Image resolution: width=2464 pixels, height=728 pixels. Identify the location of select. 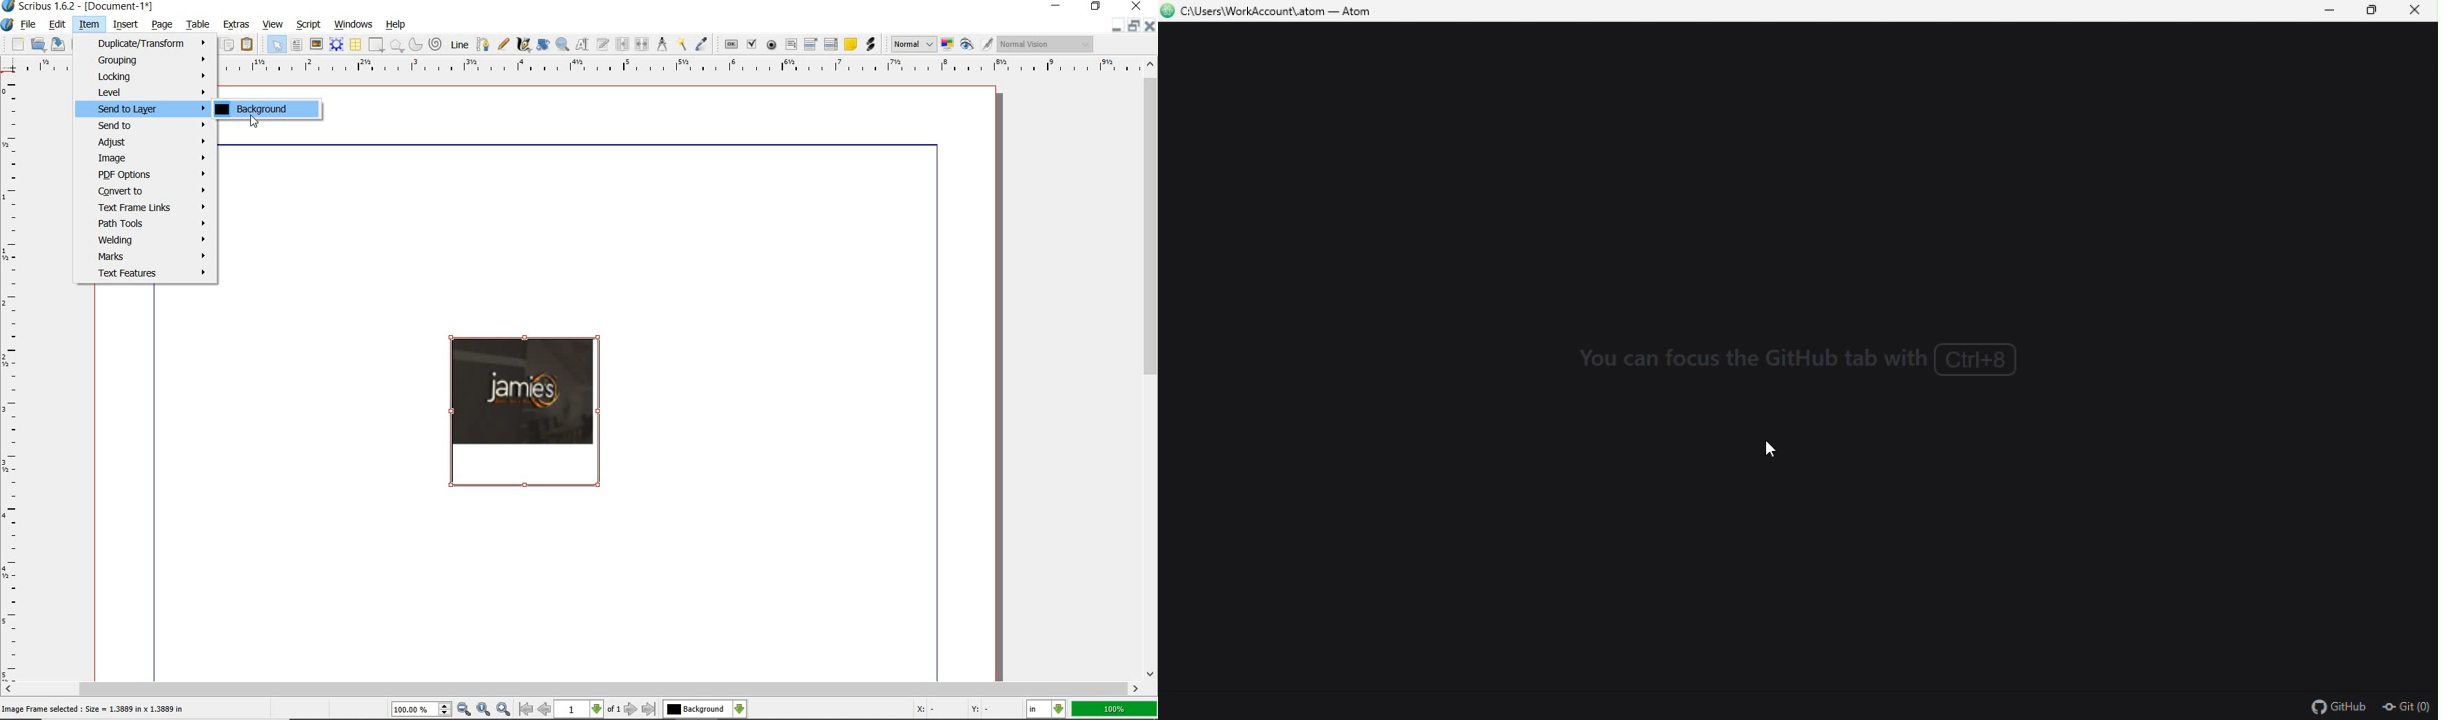
(277, 45).